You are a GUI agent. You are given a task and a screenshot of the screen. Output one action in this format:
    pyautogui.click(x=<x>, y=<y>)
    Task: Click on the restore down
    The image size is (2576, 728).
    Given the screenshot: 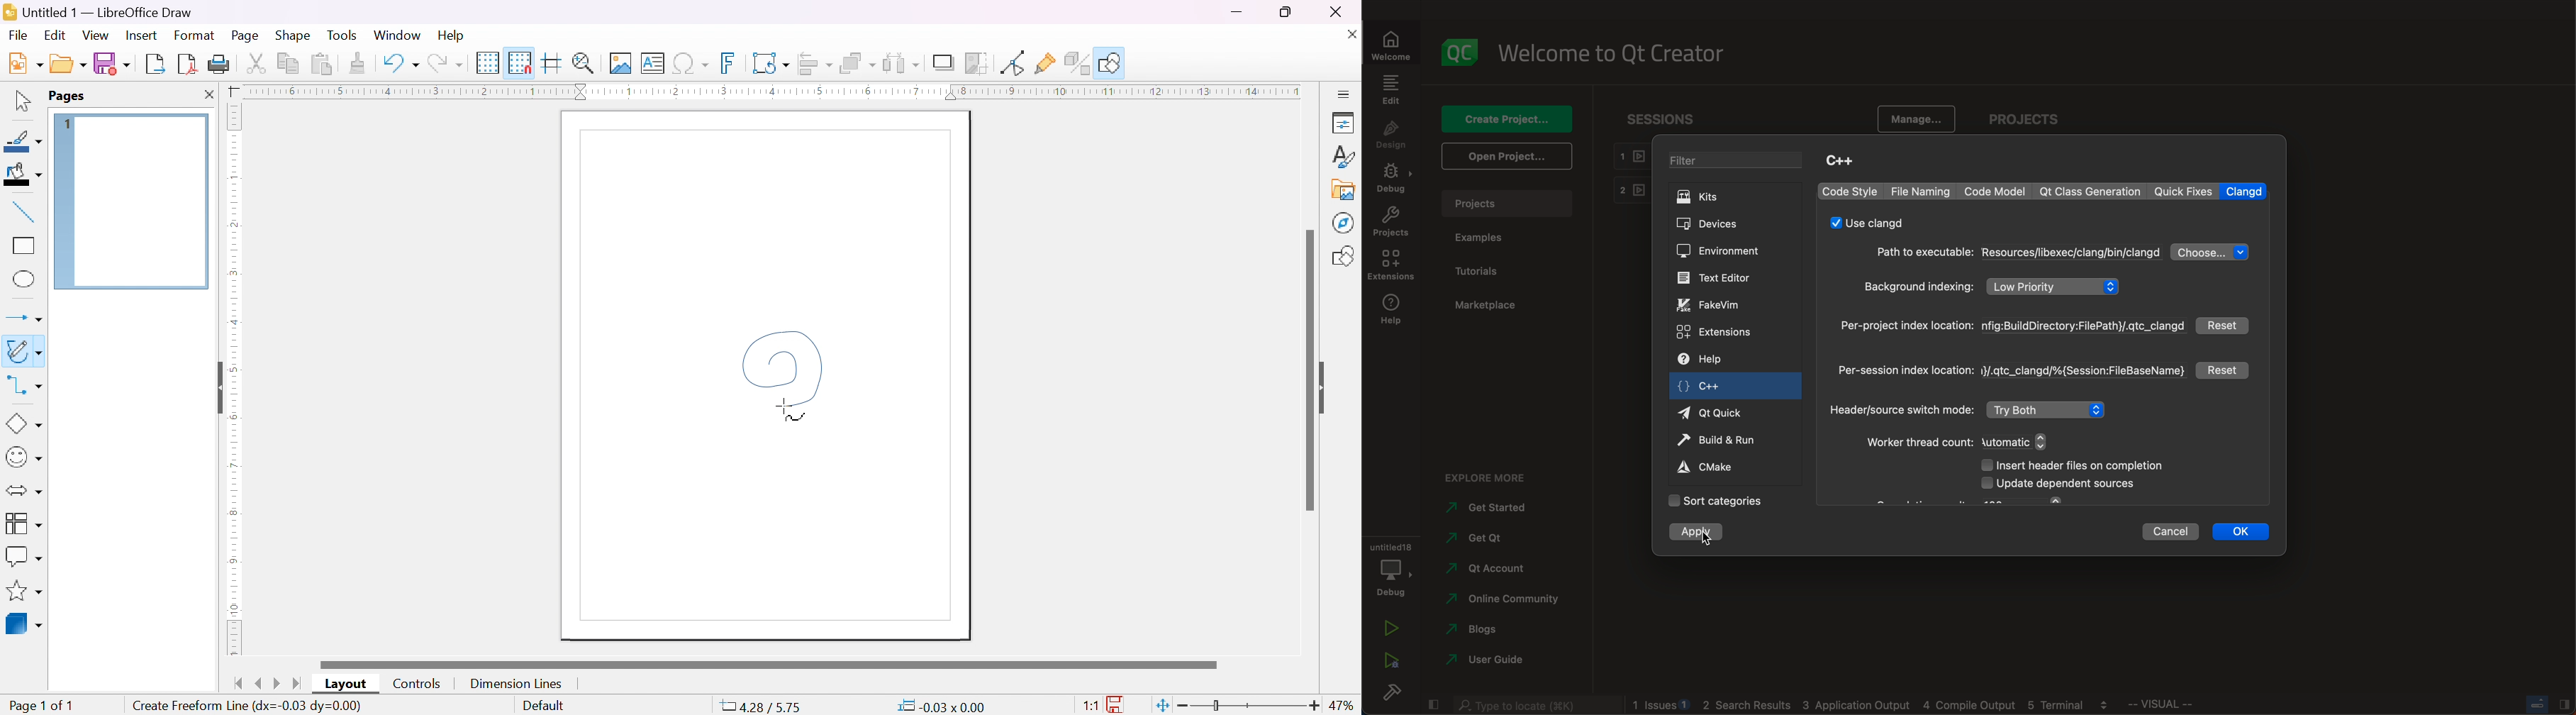 What is the action you would take?
    pyautogui.click(x=1287, y=12)
    